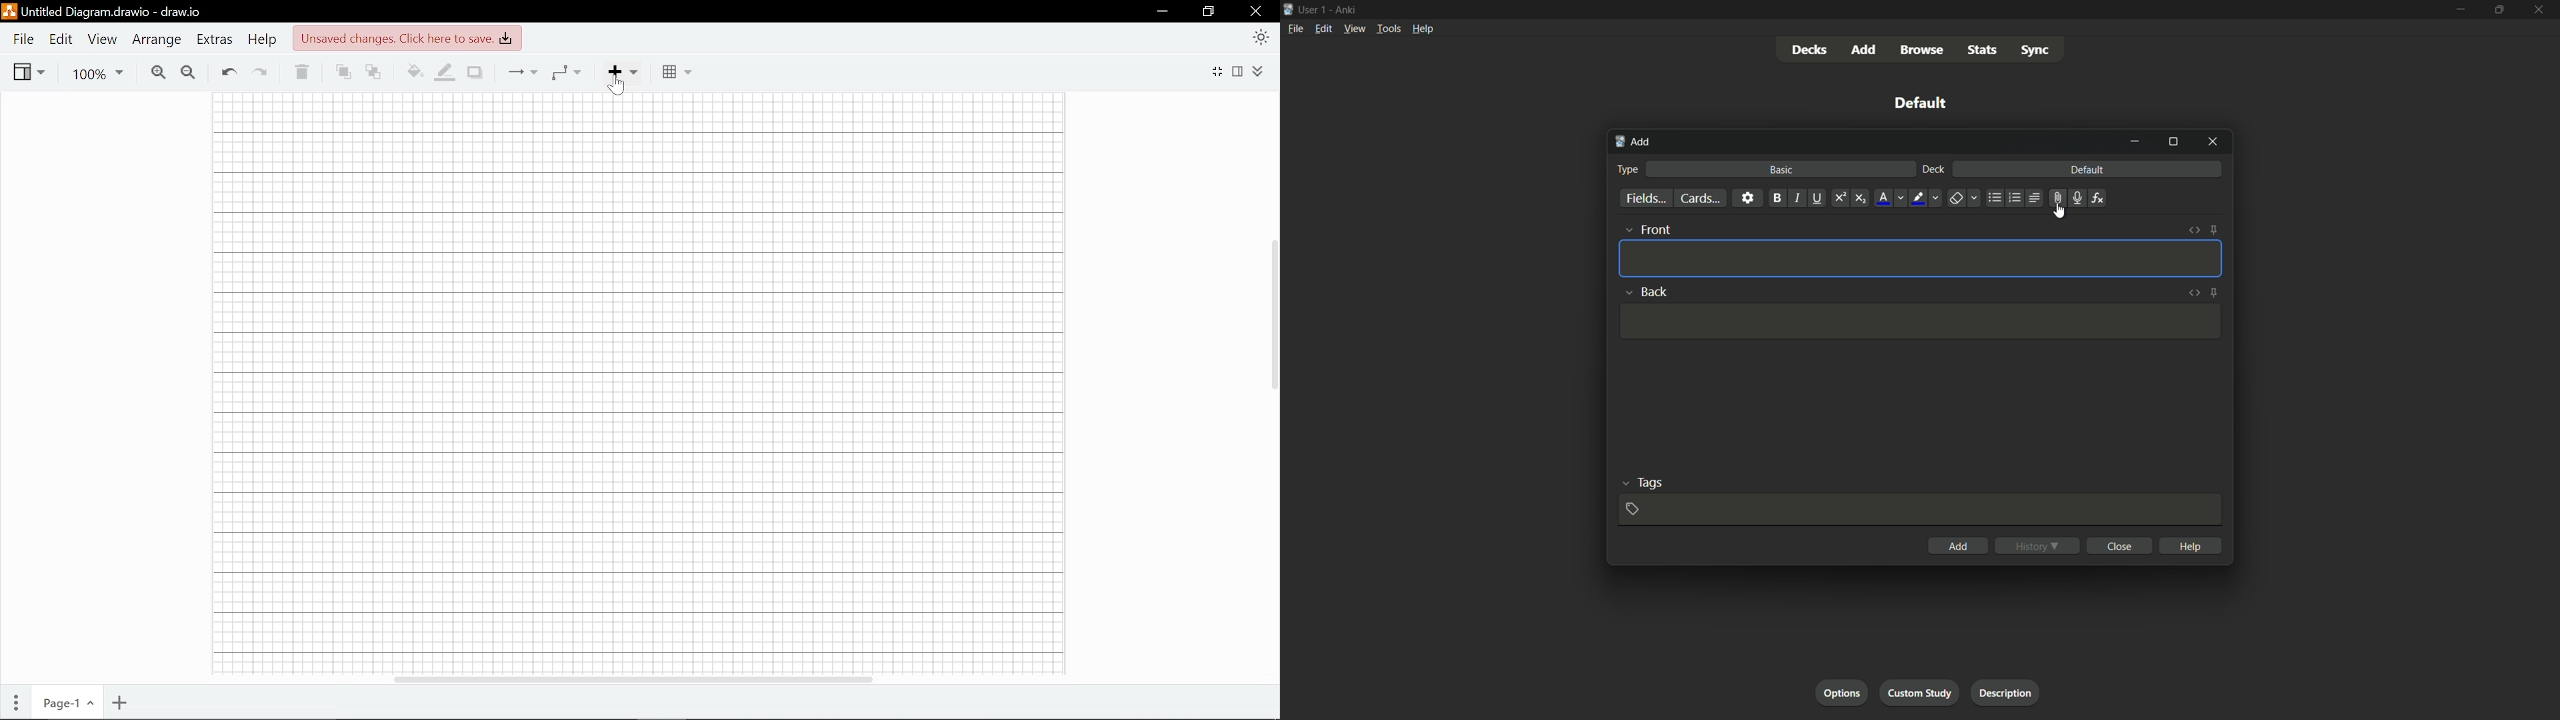 Image resolution: width=2576 pixels, height=728 pixels. Describe the element at coordinates (1218, 73) in the screenshot. I see `Fullscreen` at that location.